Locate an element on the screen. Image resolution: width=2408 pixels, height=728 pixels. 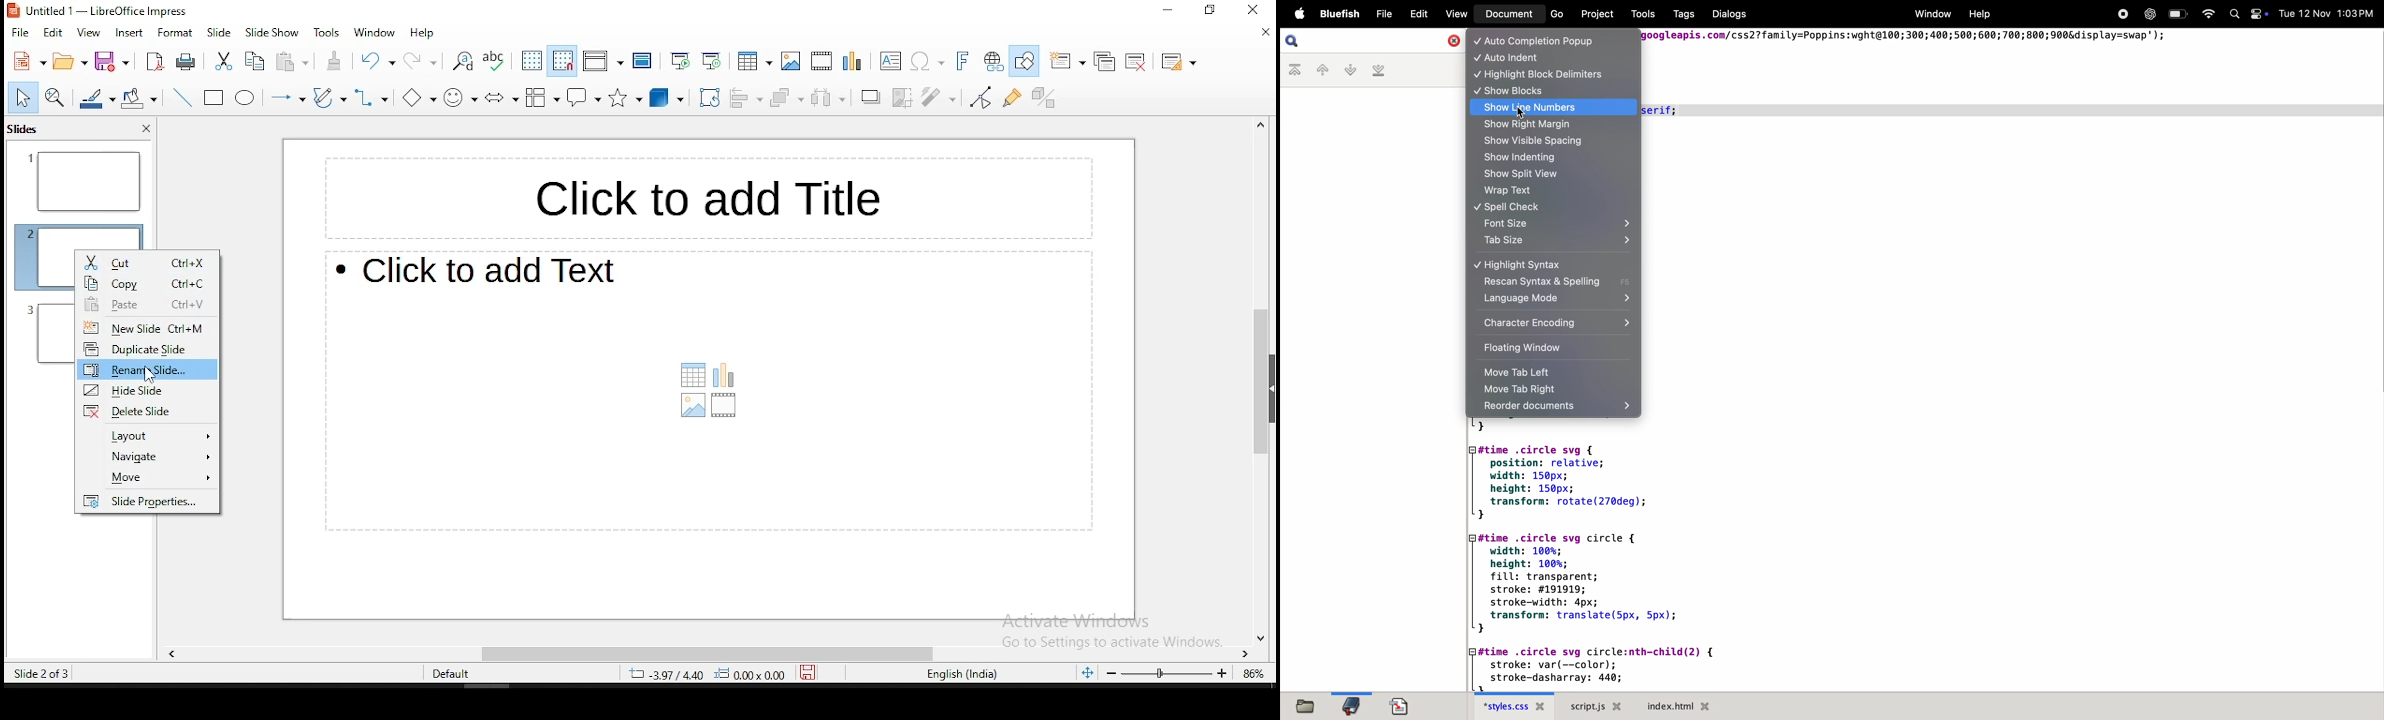
crop image is located at coordinates (904, 97).